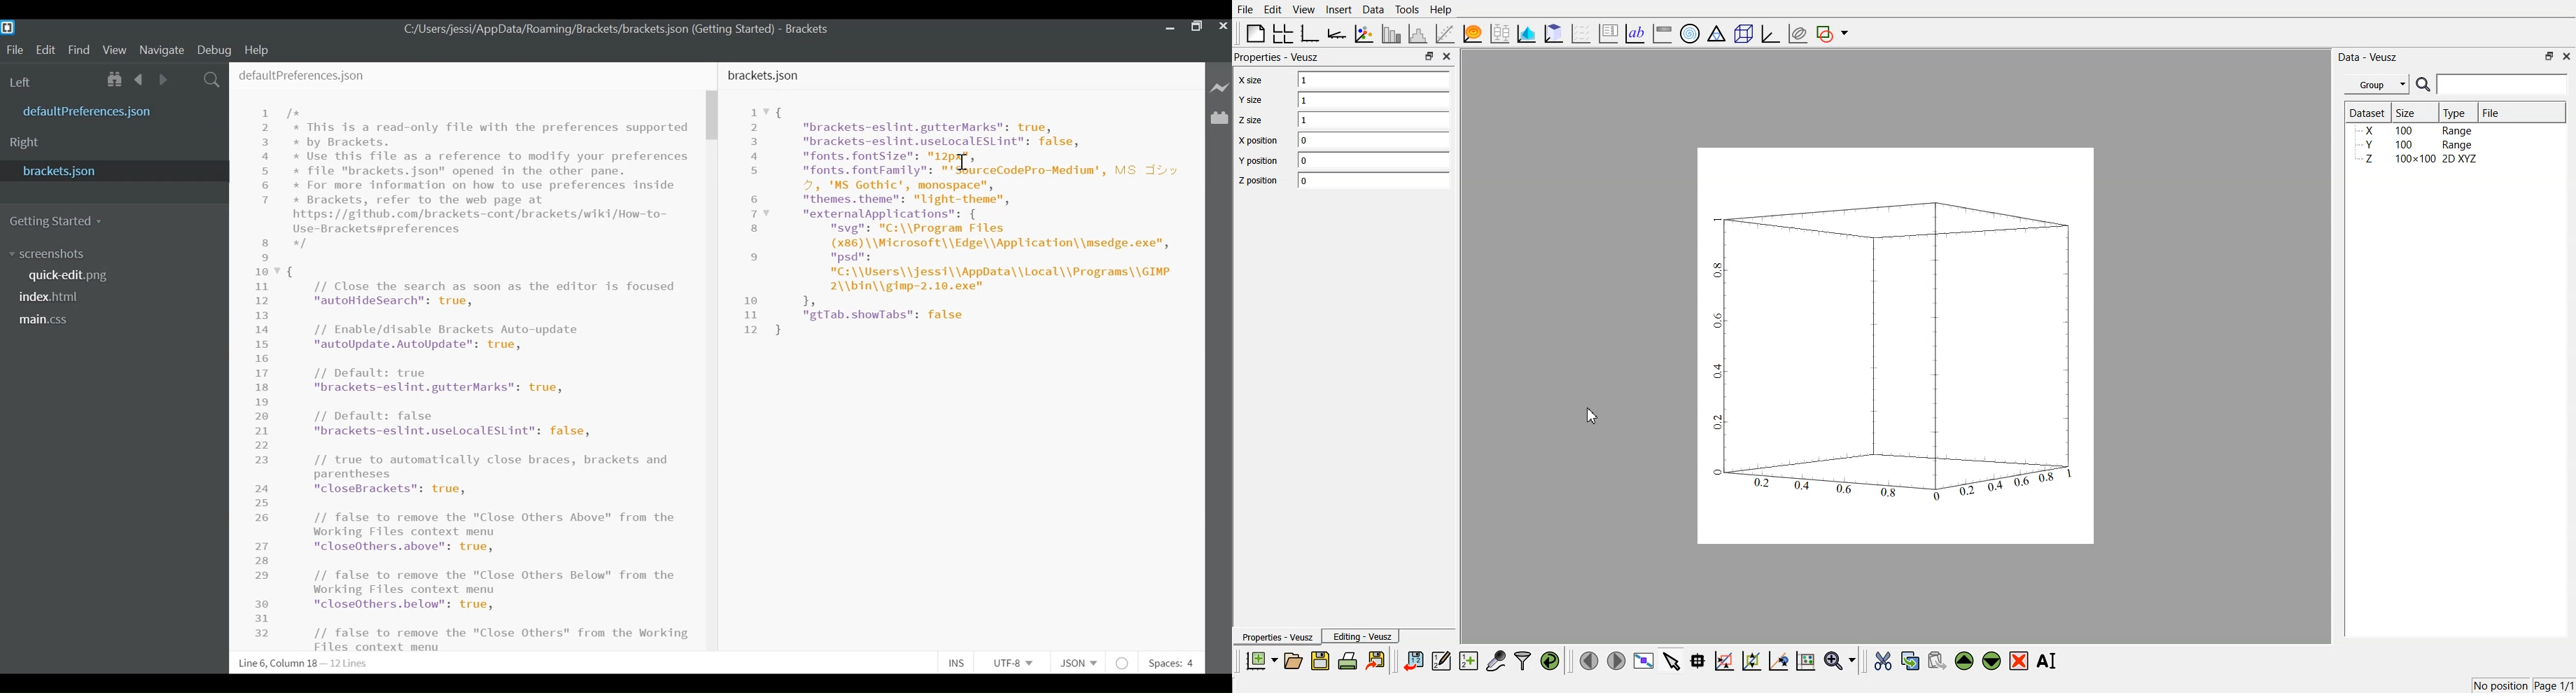 The height and width of the screenshot is (700, 2576). Describe the element at coordinates (1883, 662) in the screenshot. I see `Cut the selected widget` at that location.